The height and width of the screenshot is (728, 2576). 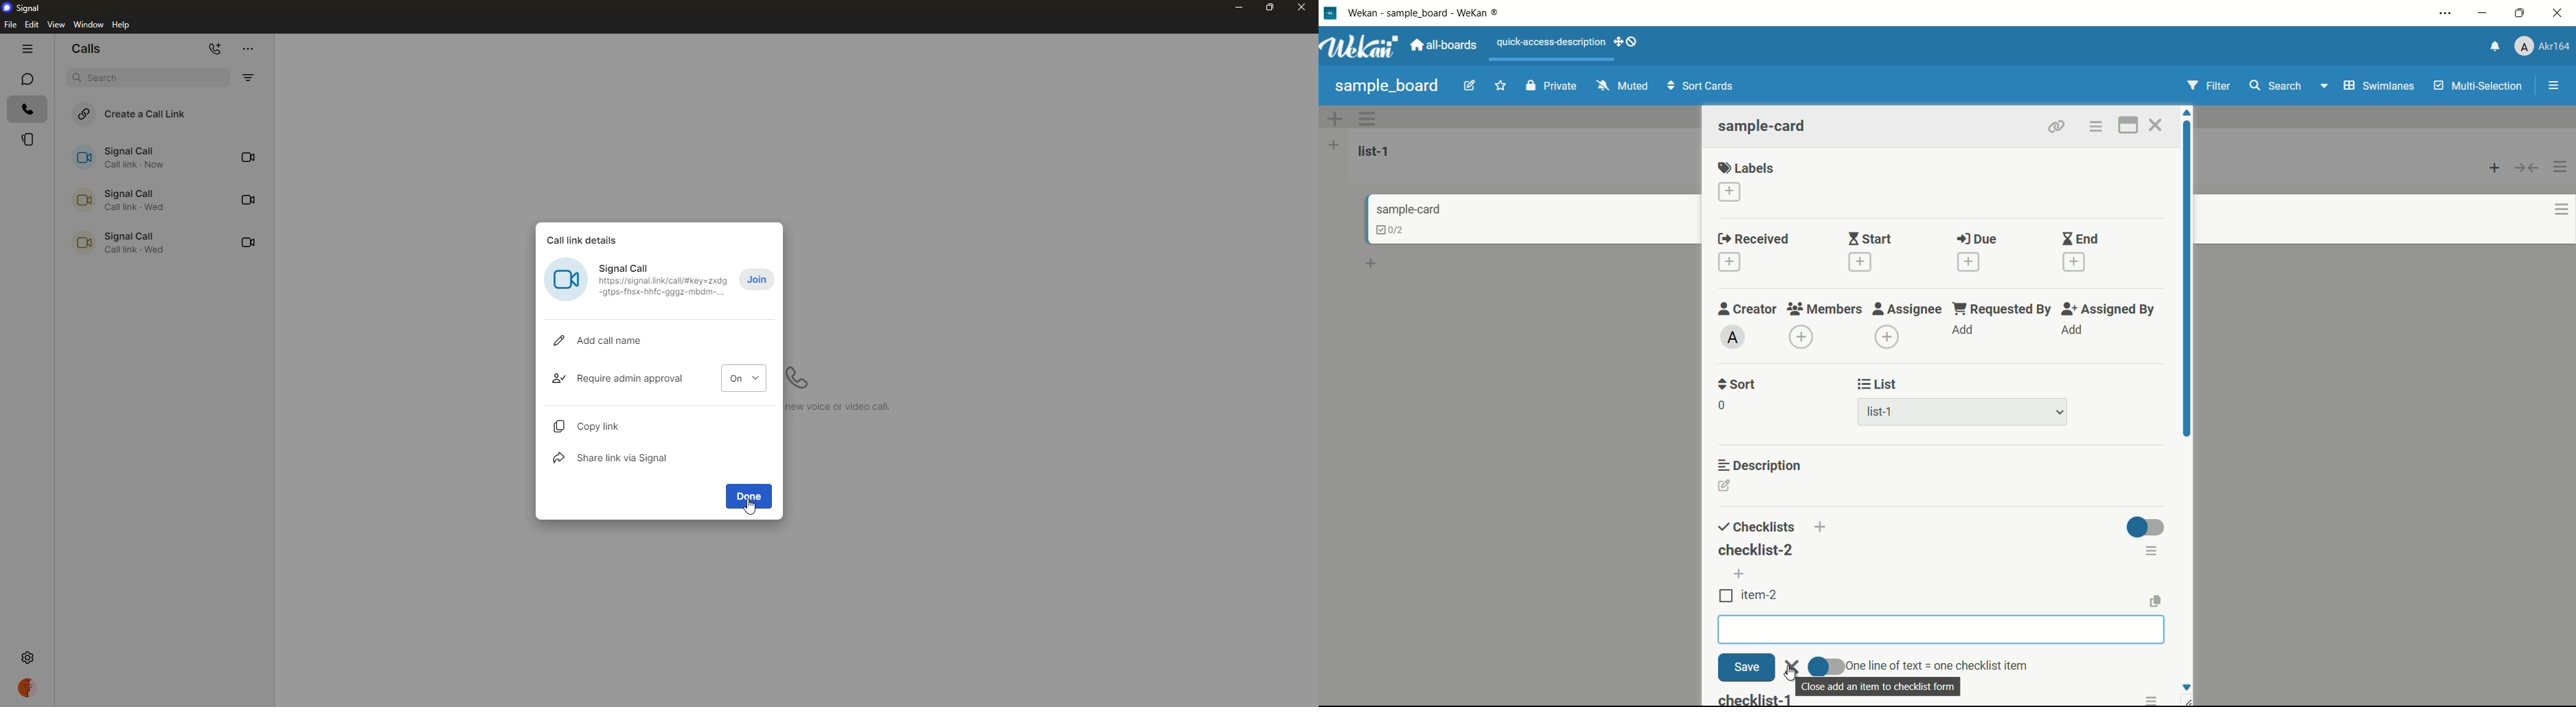 What do you see at coordinates (1445, 45) in the screenshot?
I see `all boards` at bounding box center [1445, 45].